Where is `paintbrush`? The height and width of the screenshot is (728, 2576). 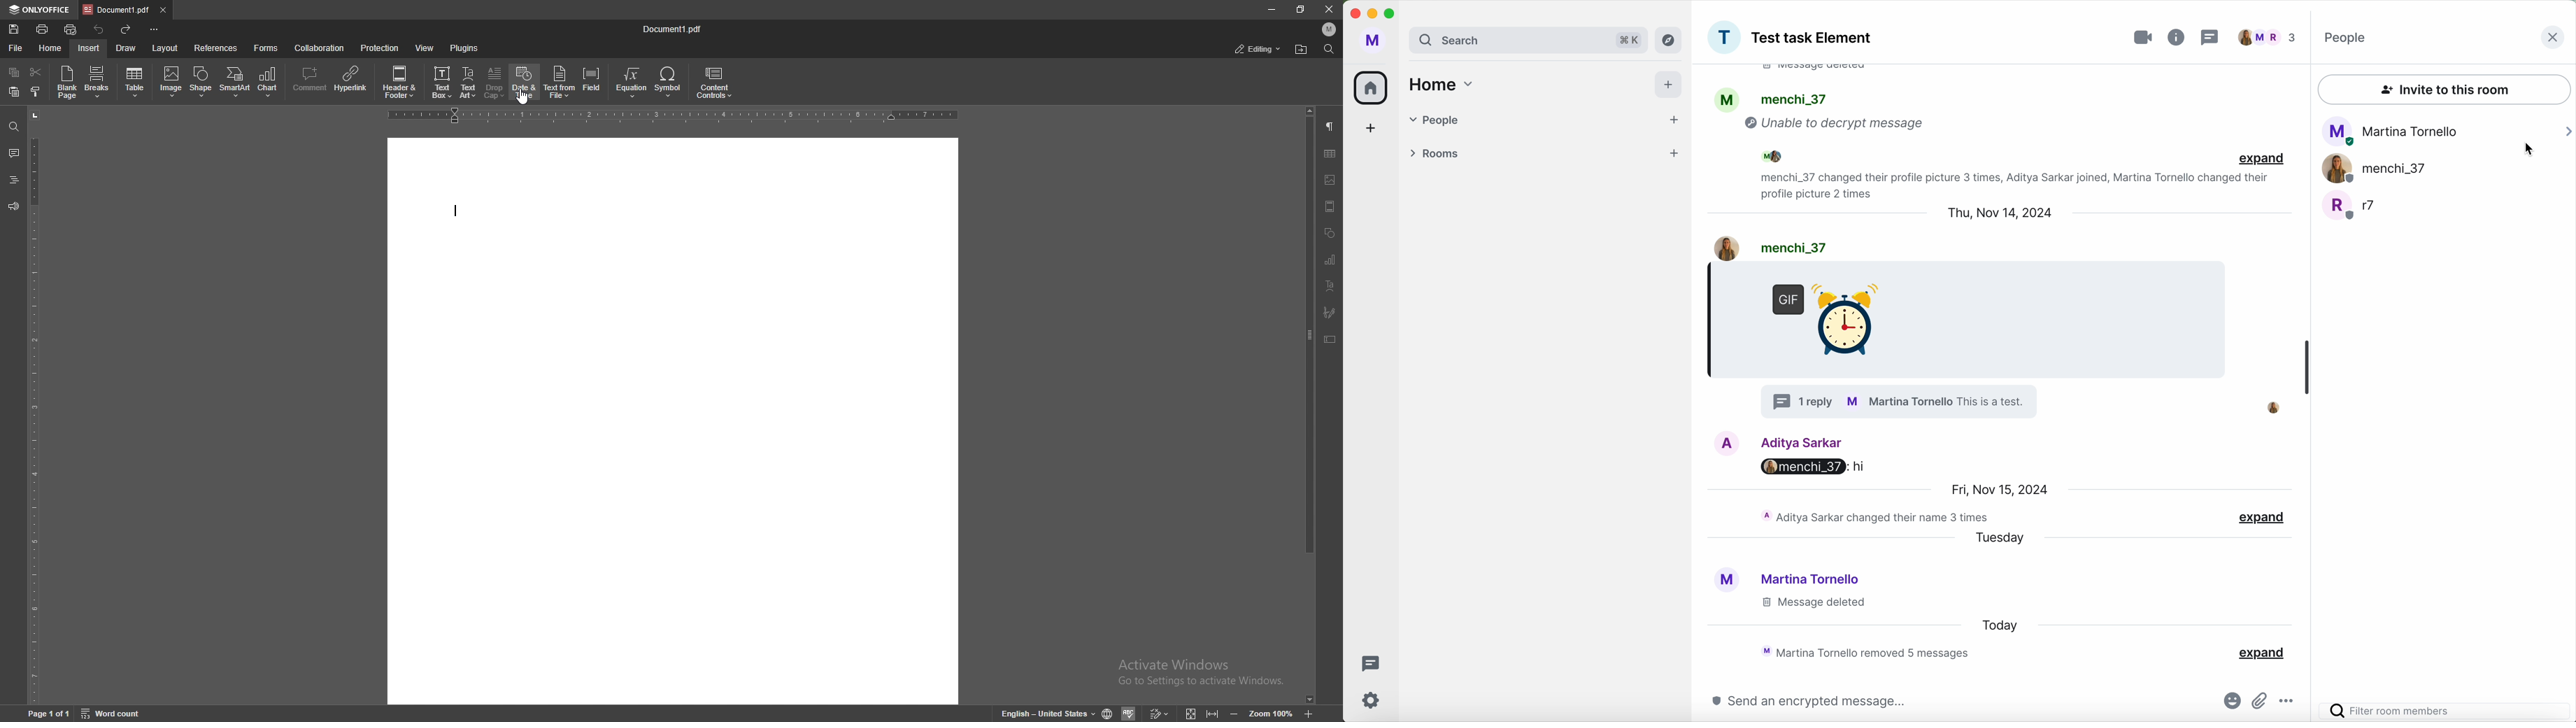 paintbrush is located at coordinates (1332, 311).